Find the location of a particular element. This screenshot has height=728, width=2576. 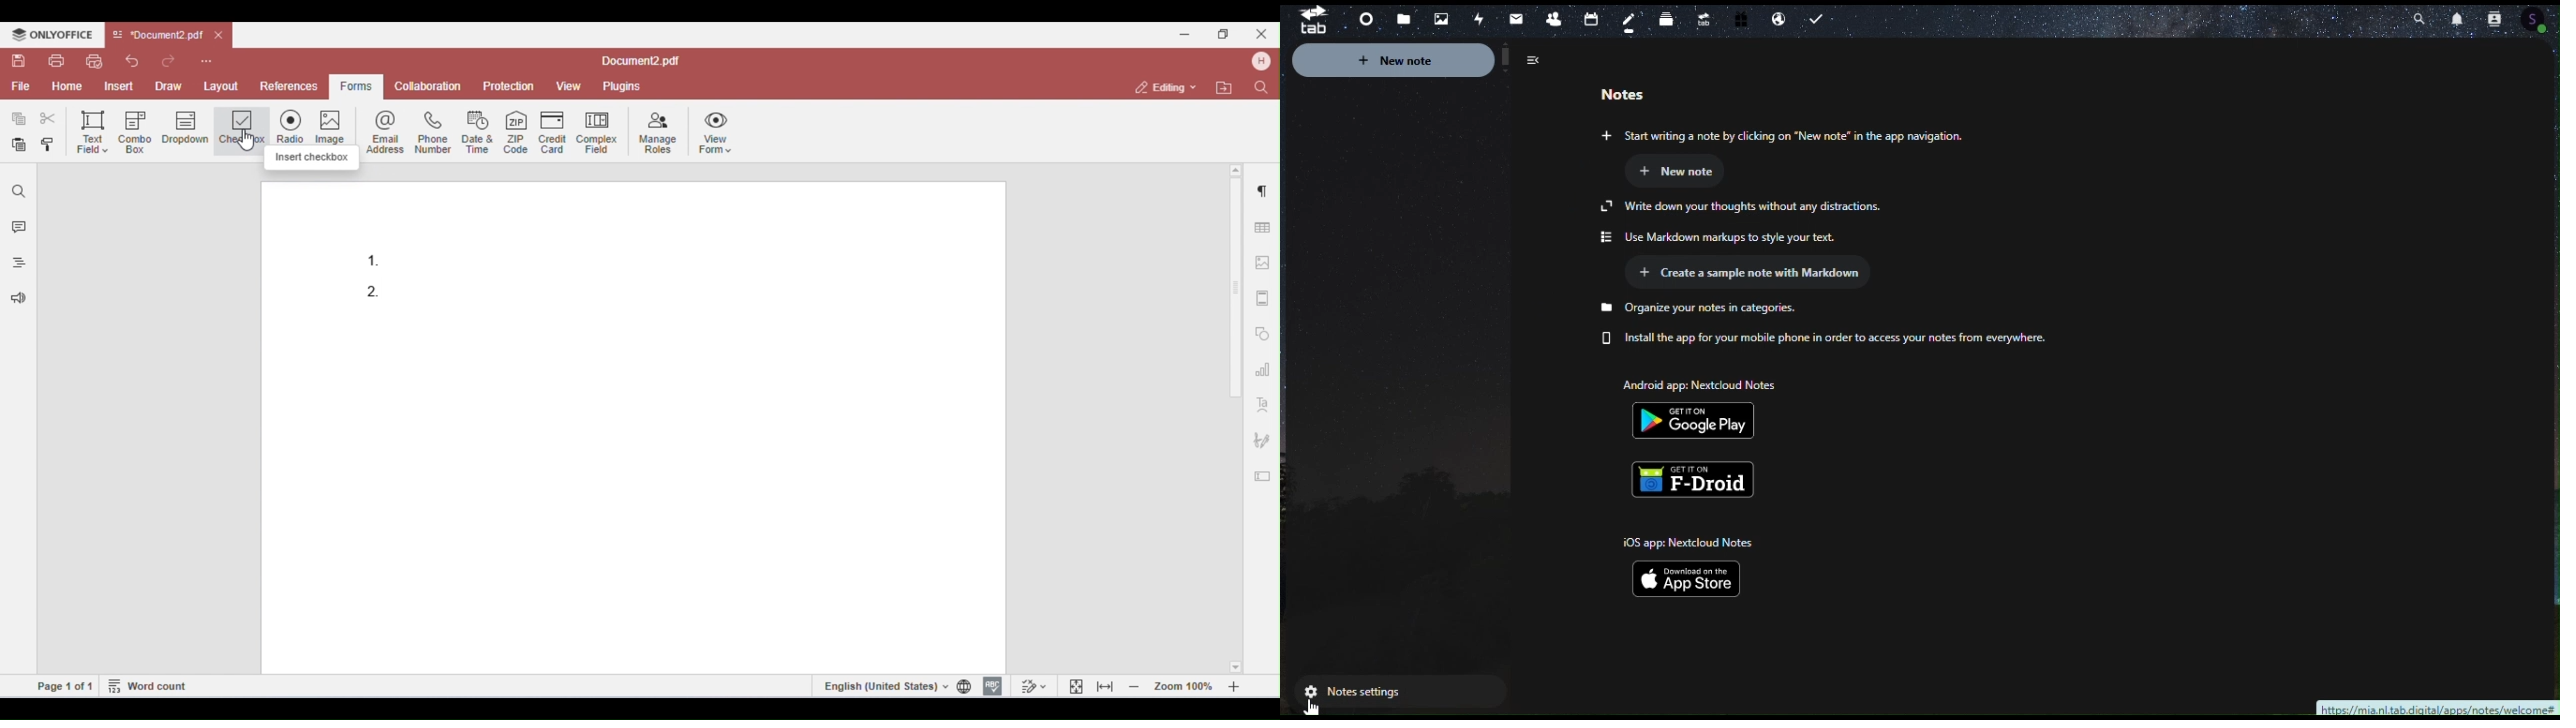

Mail is located at coordinates (1517, 20).